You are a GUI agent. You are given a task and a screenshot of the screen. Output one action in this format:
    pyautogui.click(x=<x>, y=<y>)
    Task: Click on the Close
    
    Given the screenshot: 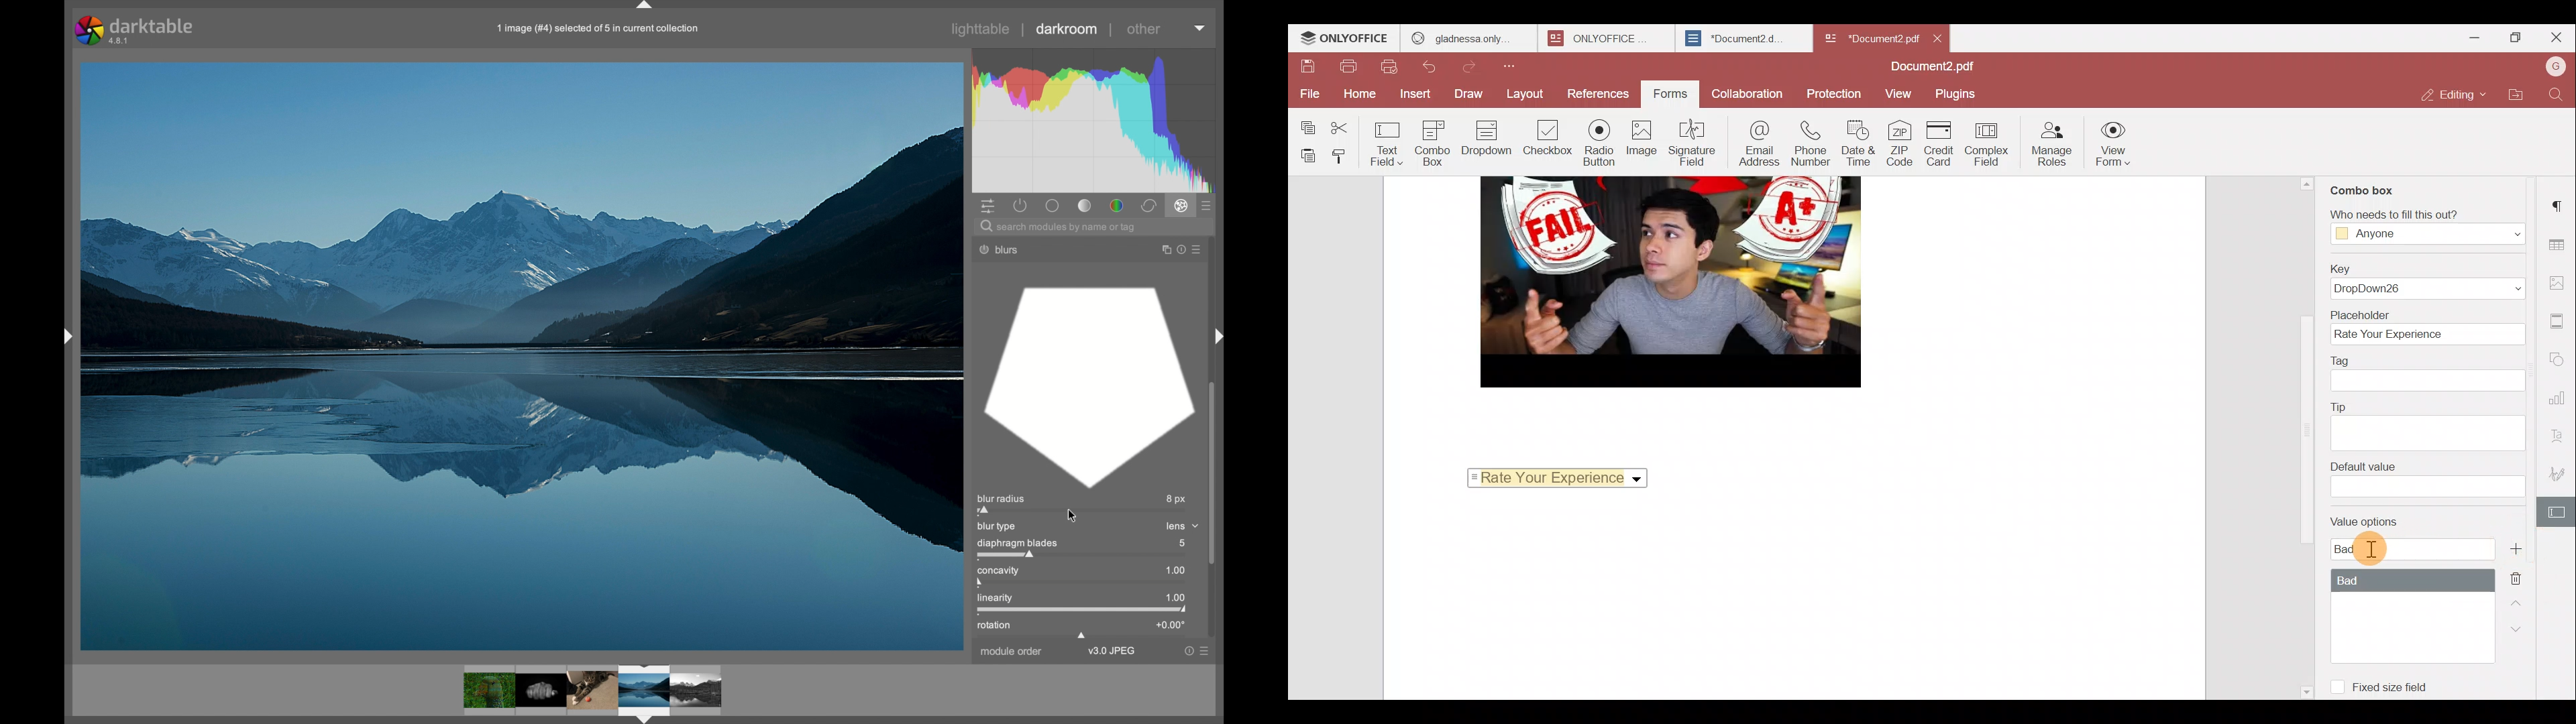 What is the action you would take?
    pyautogui.click(x=2556, y=38)
    